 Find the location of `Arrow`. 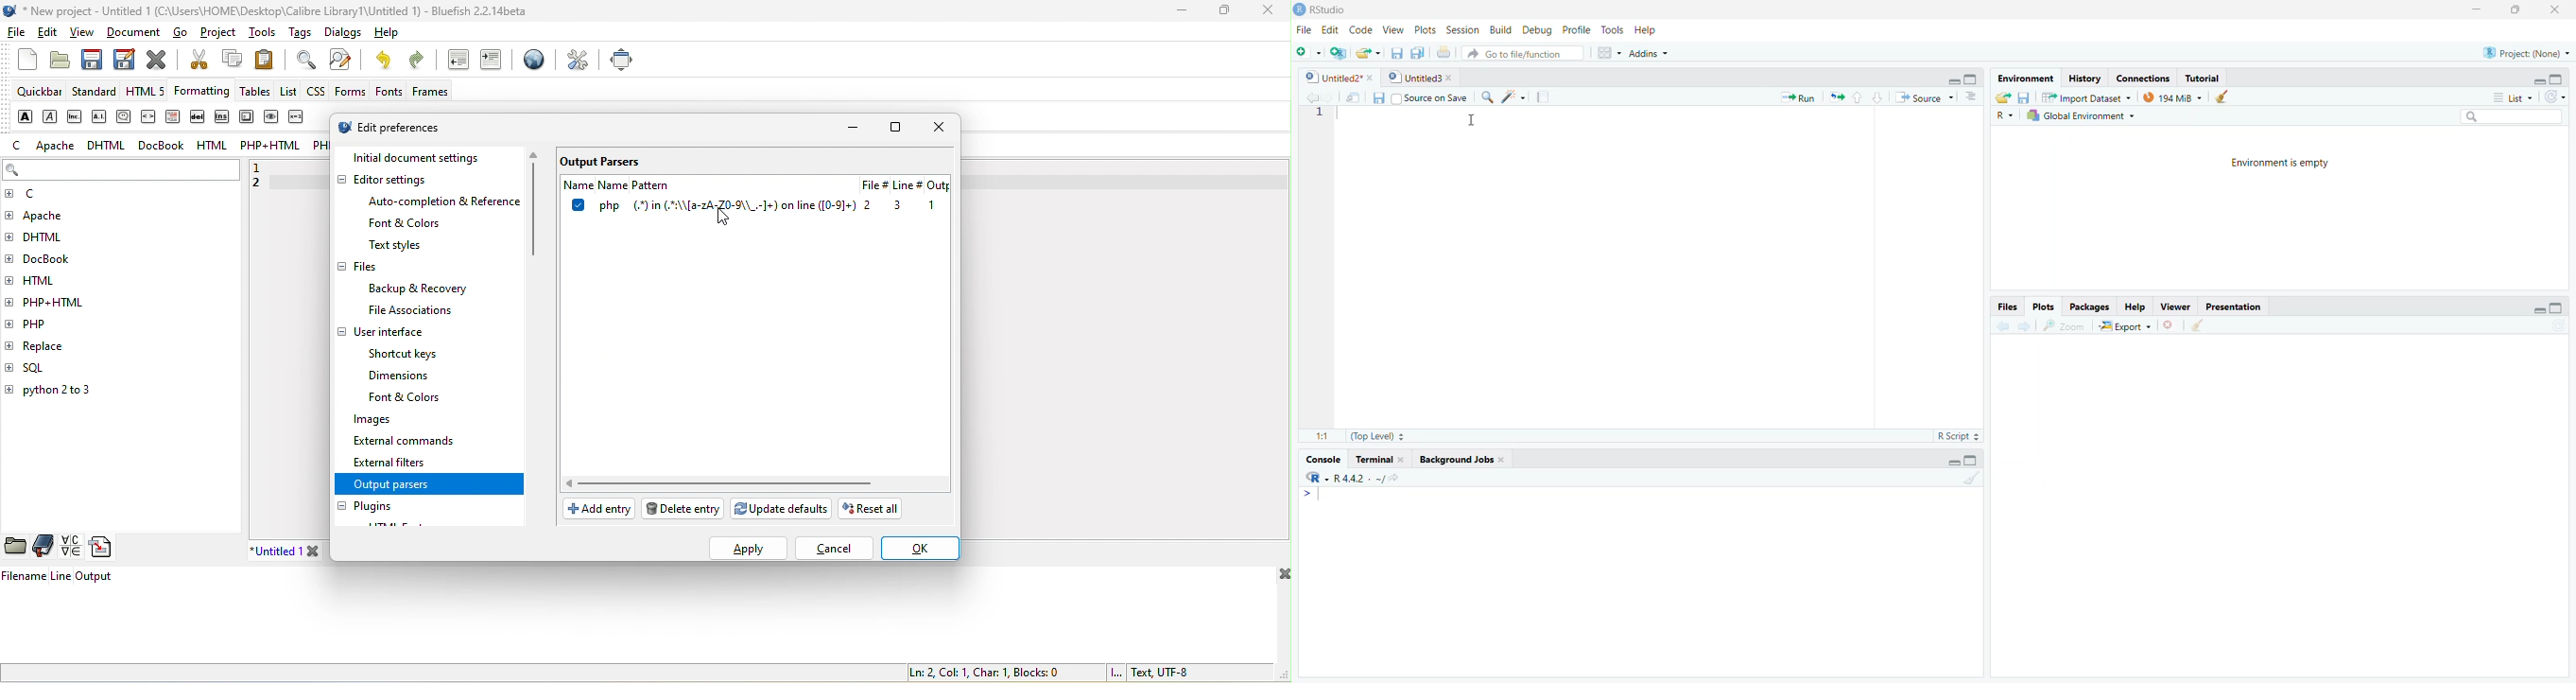

Arrow is located at coordinates (1307, 496).